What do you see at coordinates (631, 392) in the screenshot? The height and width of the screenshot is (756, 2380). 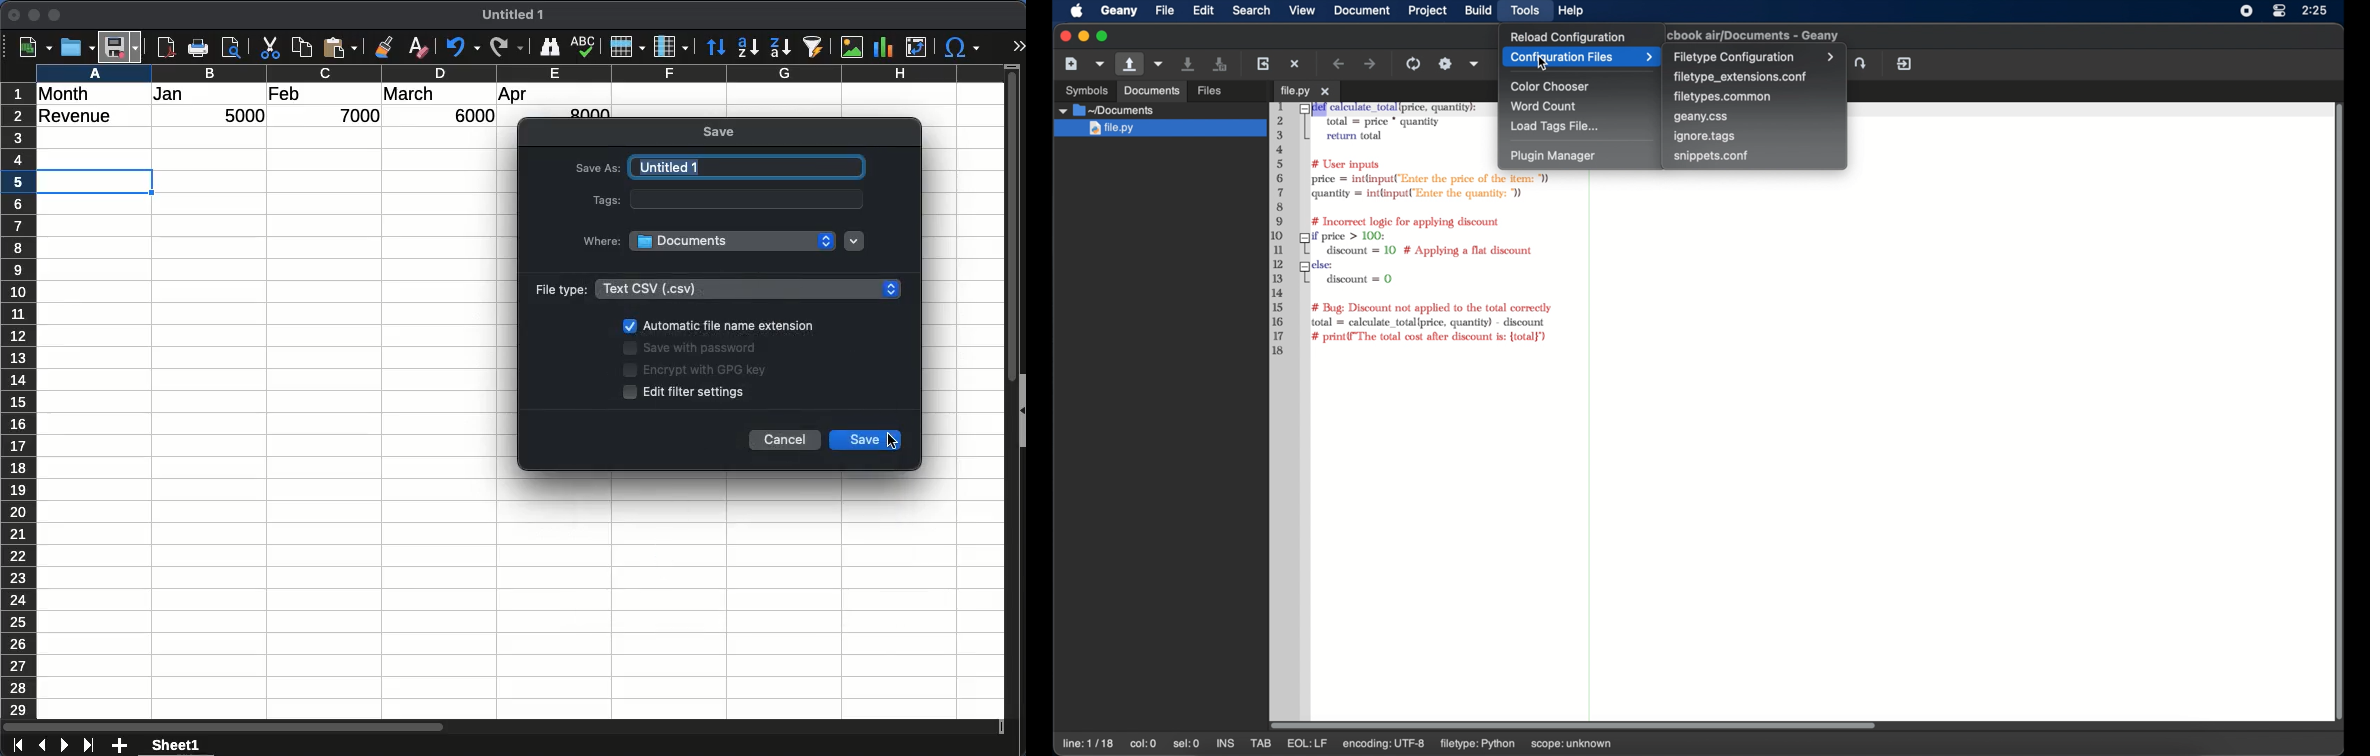 I see `Checkbox` at bounding box center [631, 392].